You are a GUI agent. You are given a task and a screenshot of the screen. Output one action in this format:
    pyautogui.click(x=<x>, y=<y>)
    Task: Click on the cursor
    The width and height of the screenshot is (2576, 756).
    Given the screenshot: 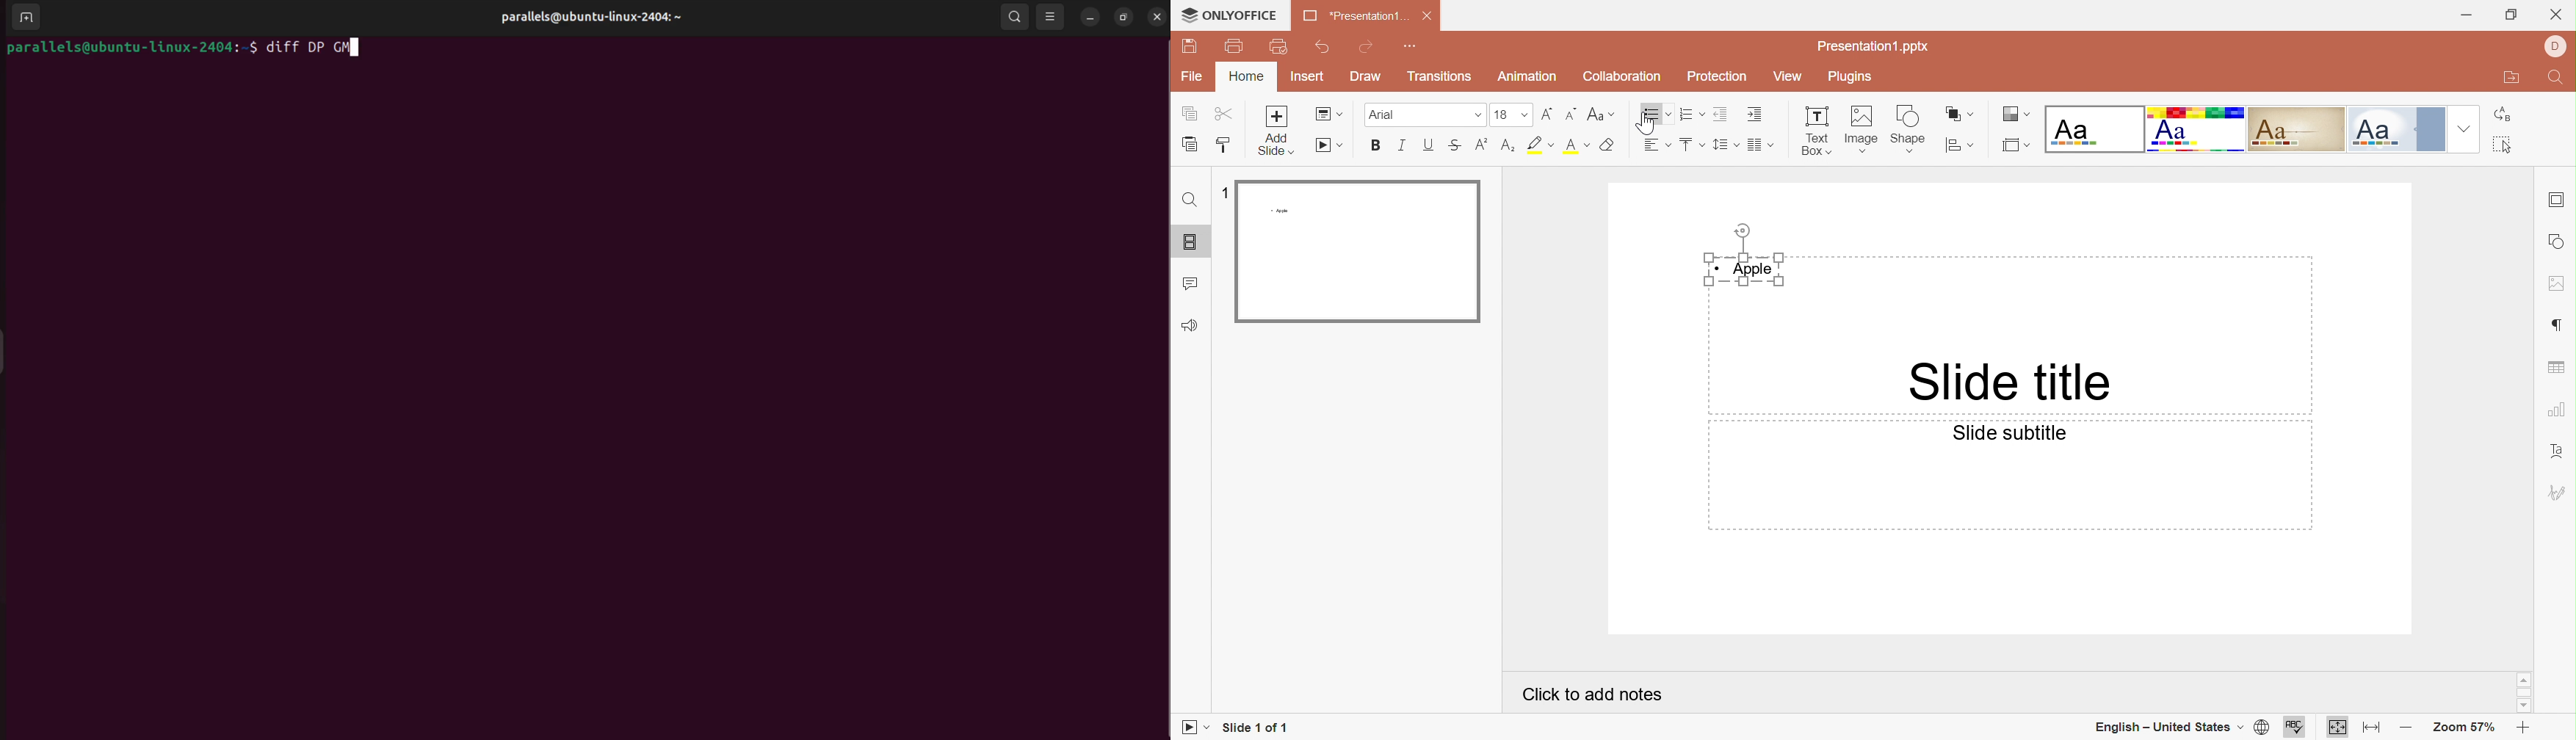 What is the action you would take?
    pyautogui.click(x=1186, y=14)
    